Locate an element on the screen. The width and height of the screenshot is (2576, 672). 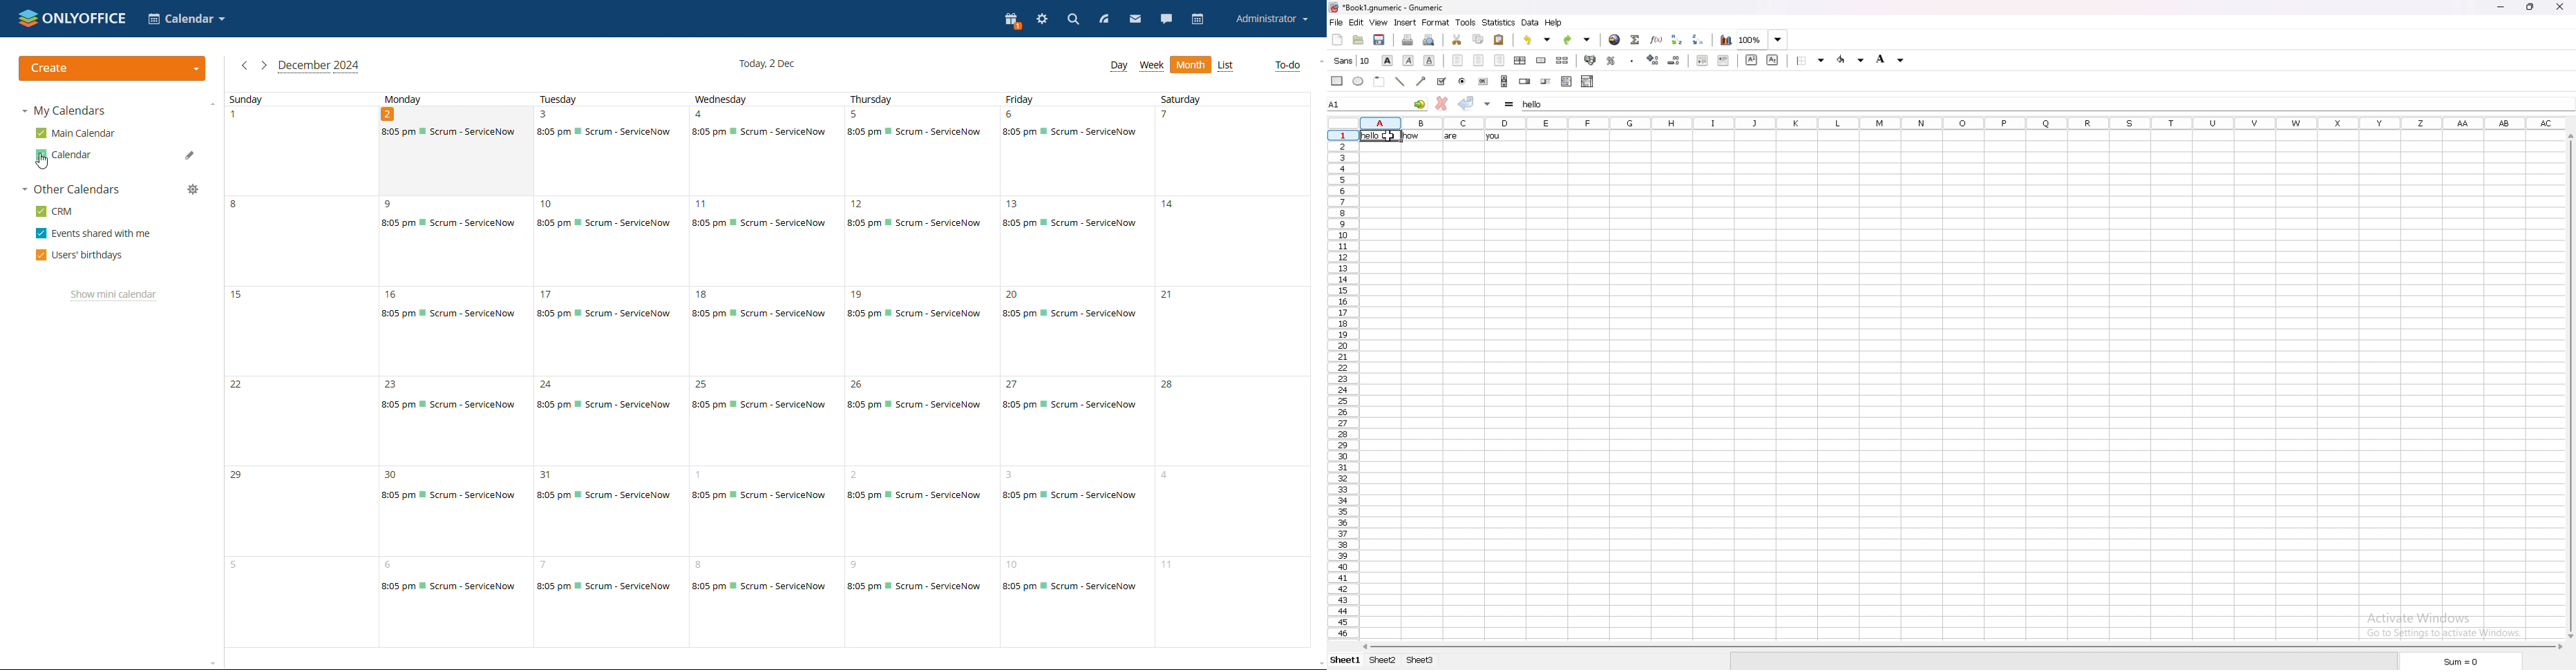
open is located at coordinates (1358, 39).